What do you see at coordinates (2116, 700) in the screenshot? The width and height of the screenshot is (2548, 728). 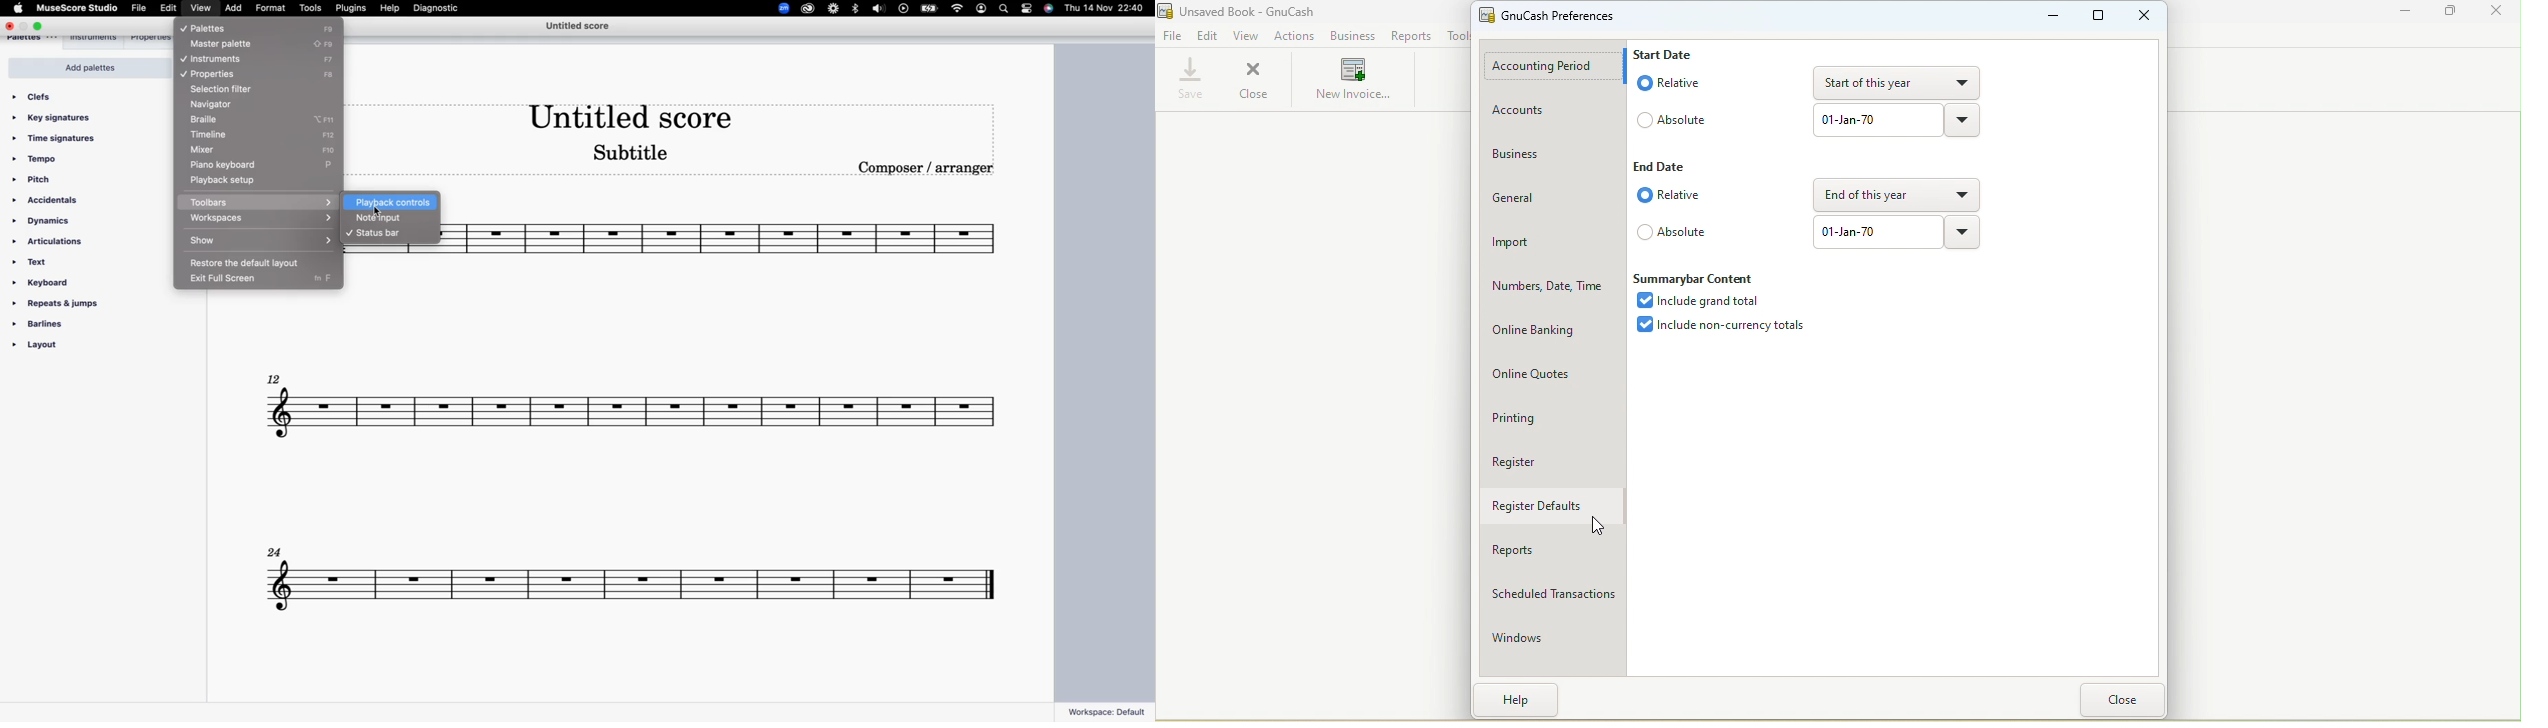 I see `Close` at bounding box center [2116, 700].